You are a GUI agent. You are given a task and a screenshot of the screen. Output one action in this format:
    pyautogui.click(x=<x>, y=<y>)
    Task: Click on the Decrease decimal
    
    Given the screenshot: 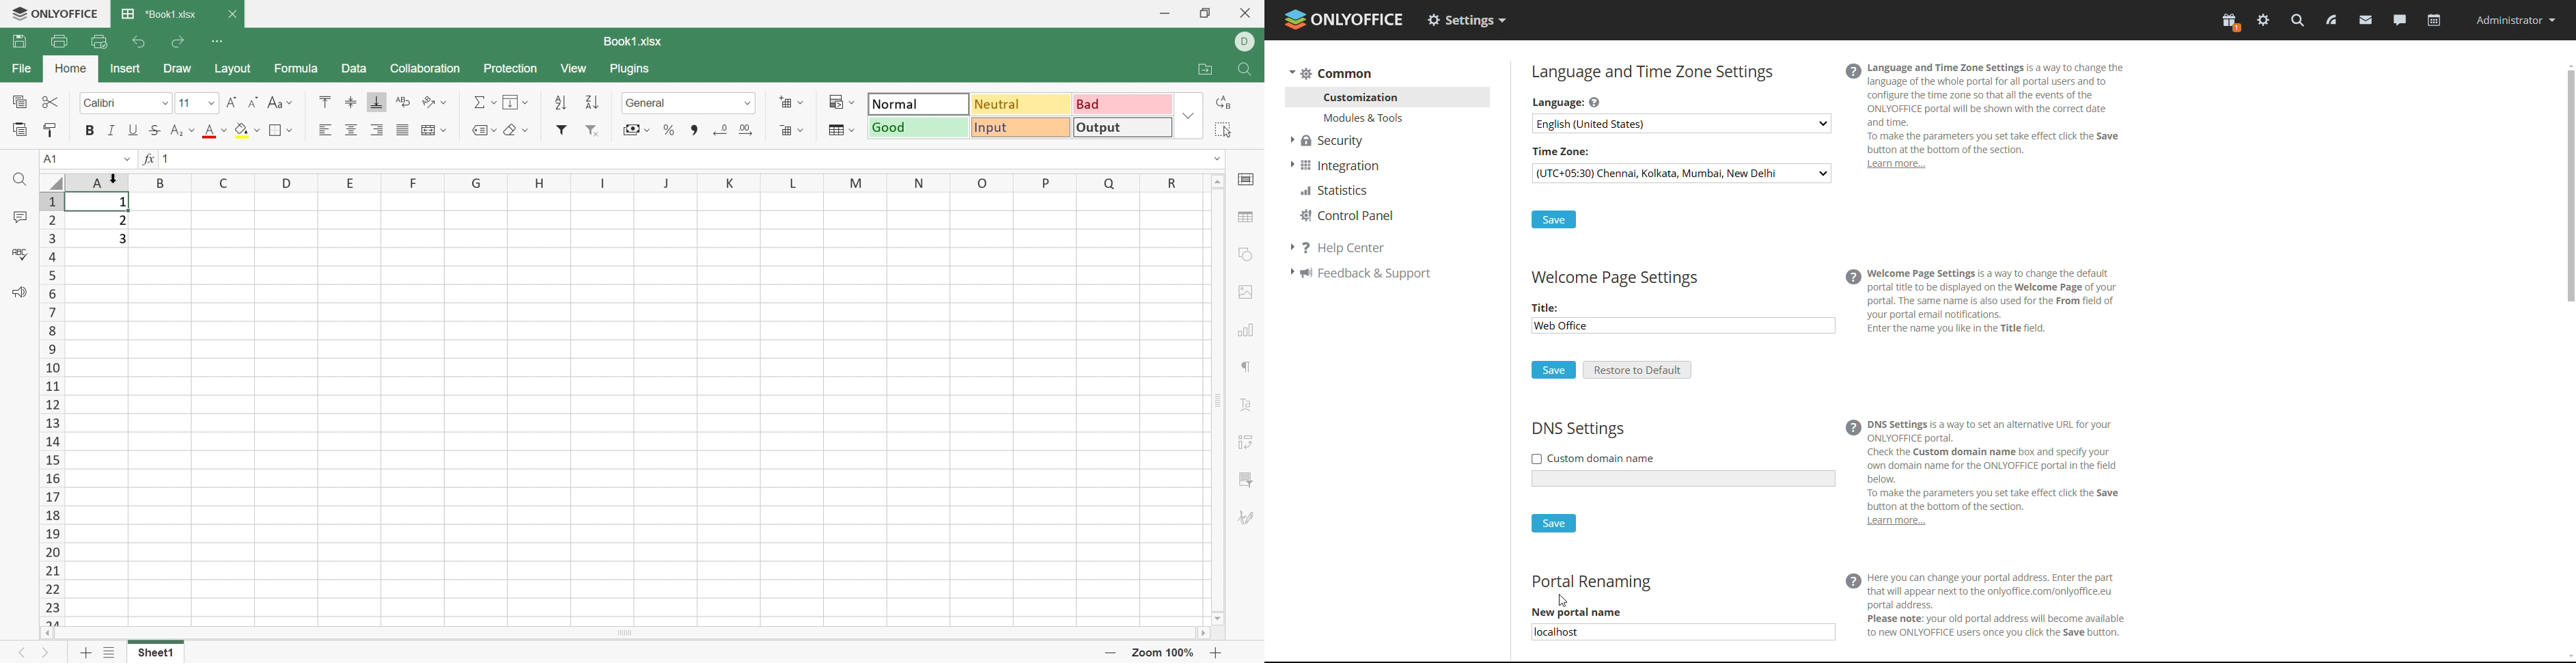 What is the action you would take?
    pyautogui.click(x=720, y=129)
    